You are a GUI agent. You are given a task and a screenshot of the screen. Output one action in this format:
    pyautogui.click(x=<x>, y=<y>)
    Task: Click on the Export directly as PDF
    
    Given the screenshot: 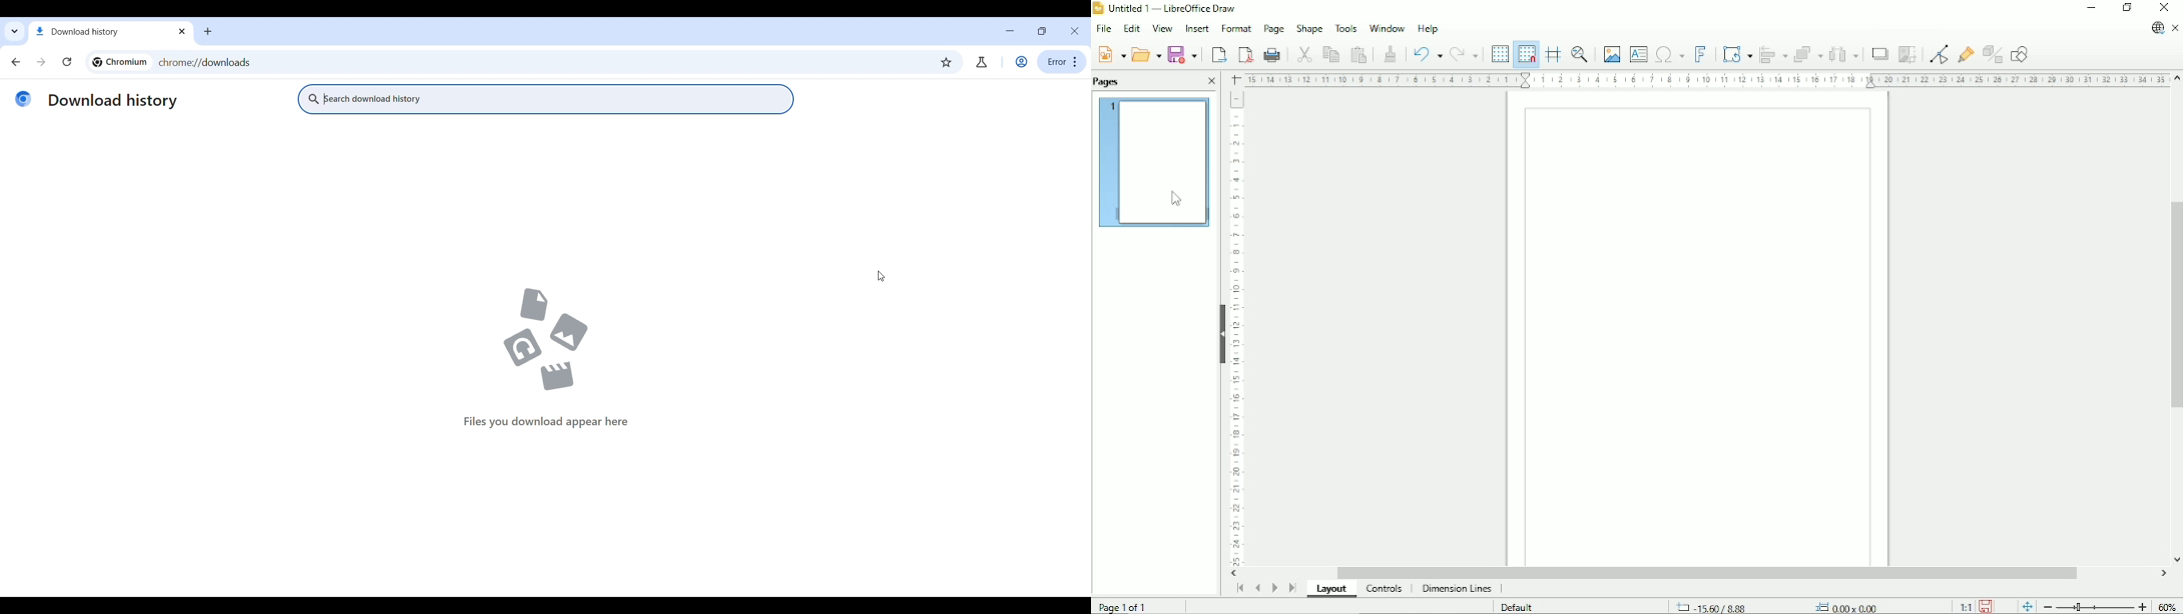 What is the action you would take?
    pyautogui.click(x=1245, y=55)
    